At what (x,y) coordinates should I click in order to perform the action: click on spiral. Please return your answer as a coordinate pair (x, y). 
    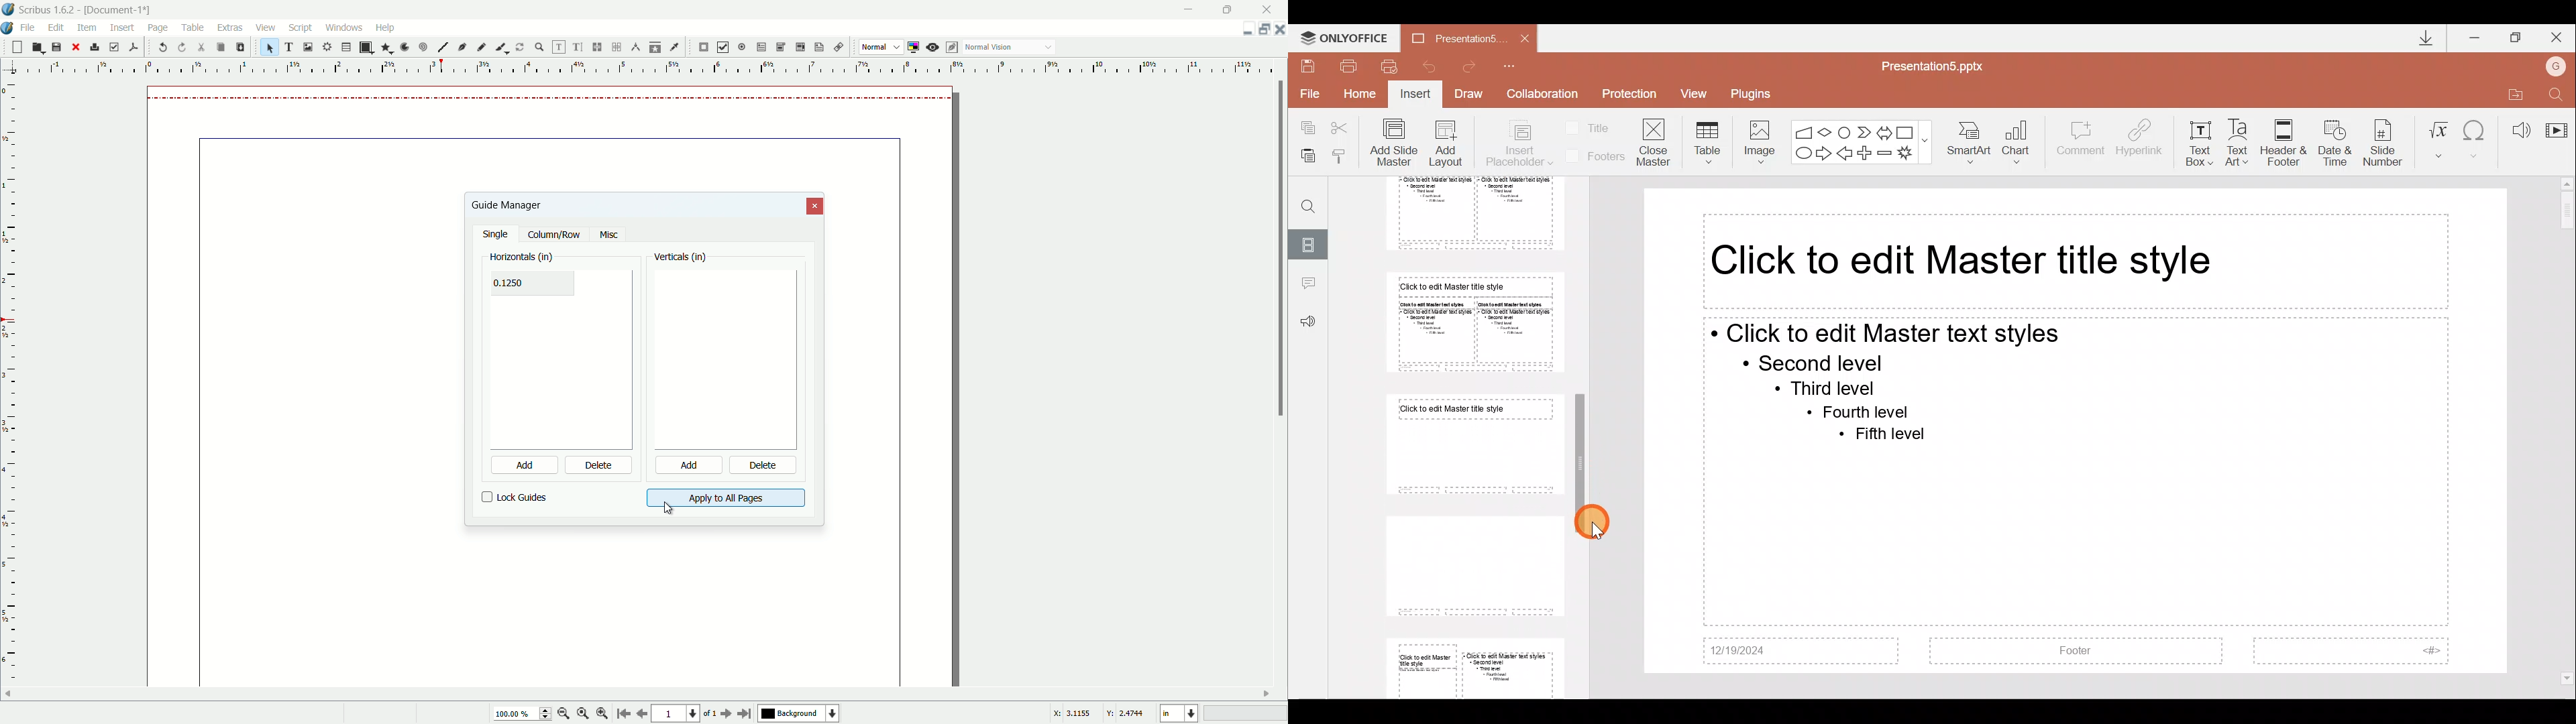
    Looking at the image, I should click on (424, 48).